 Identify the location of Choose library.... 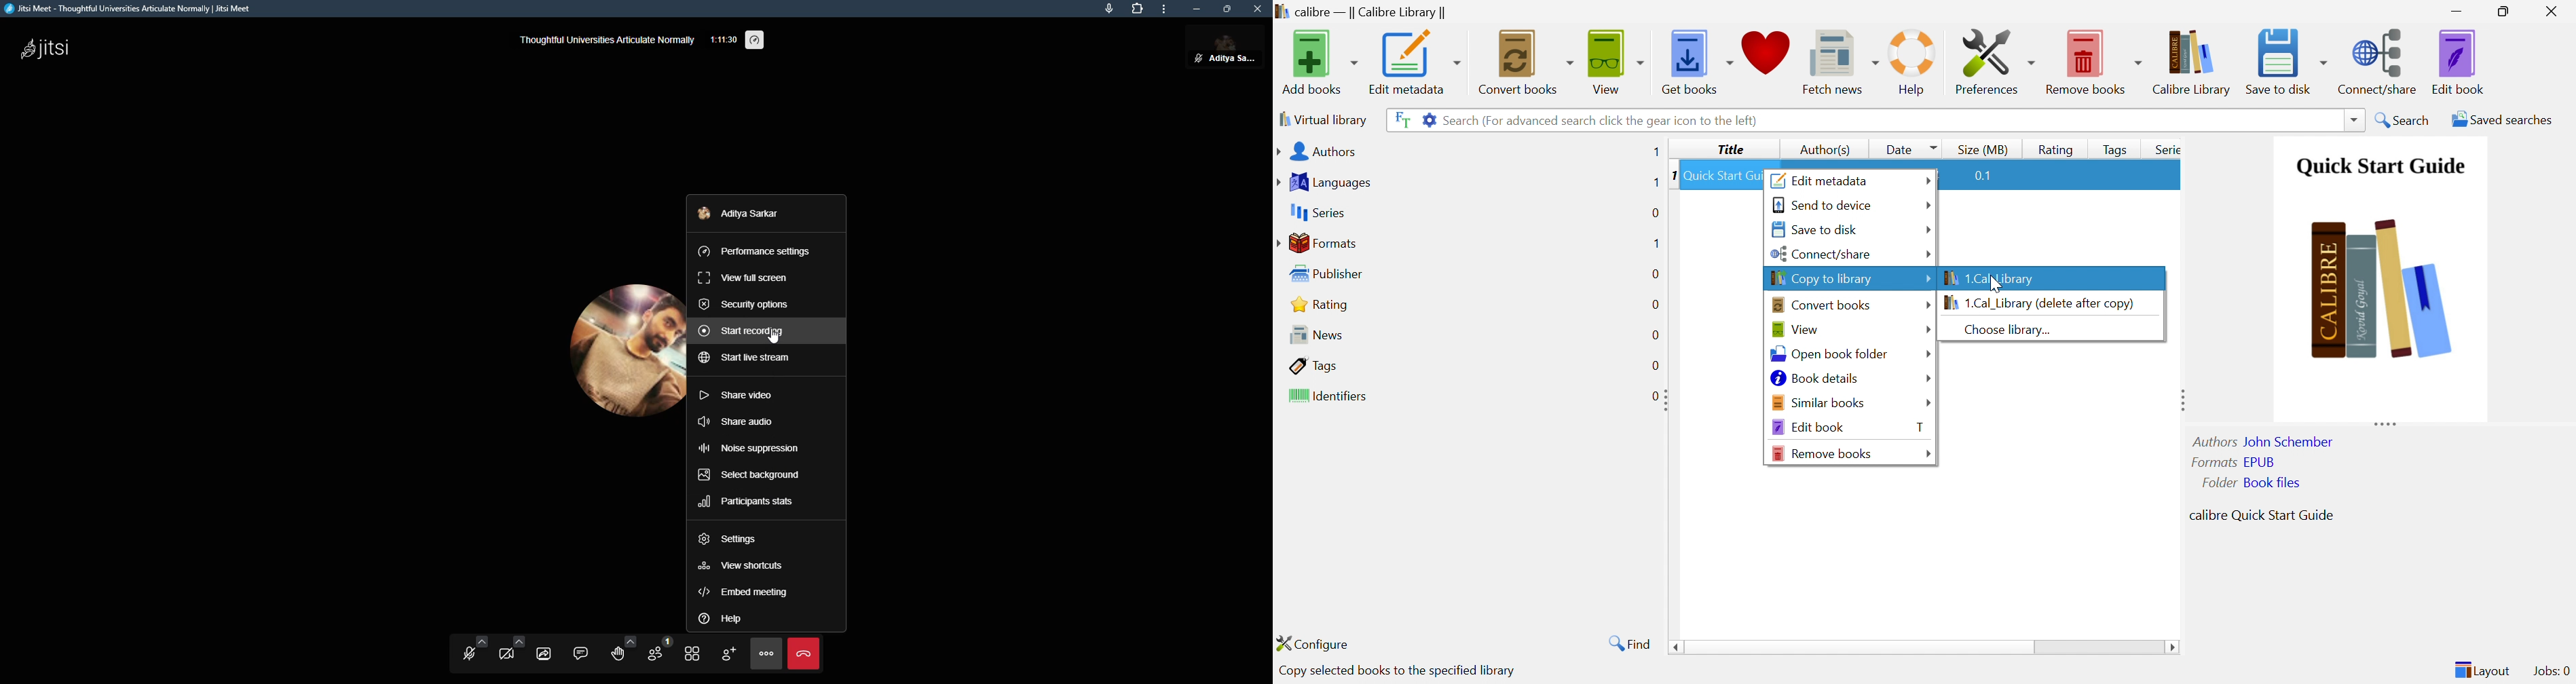
(2000, 330).